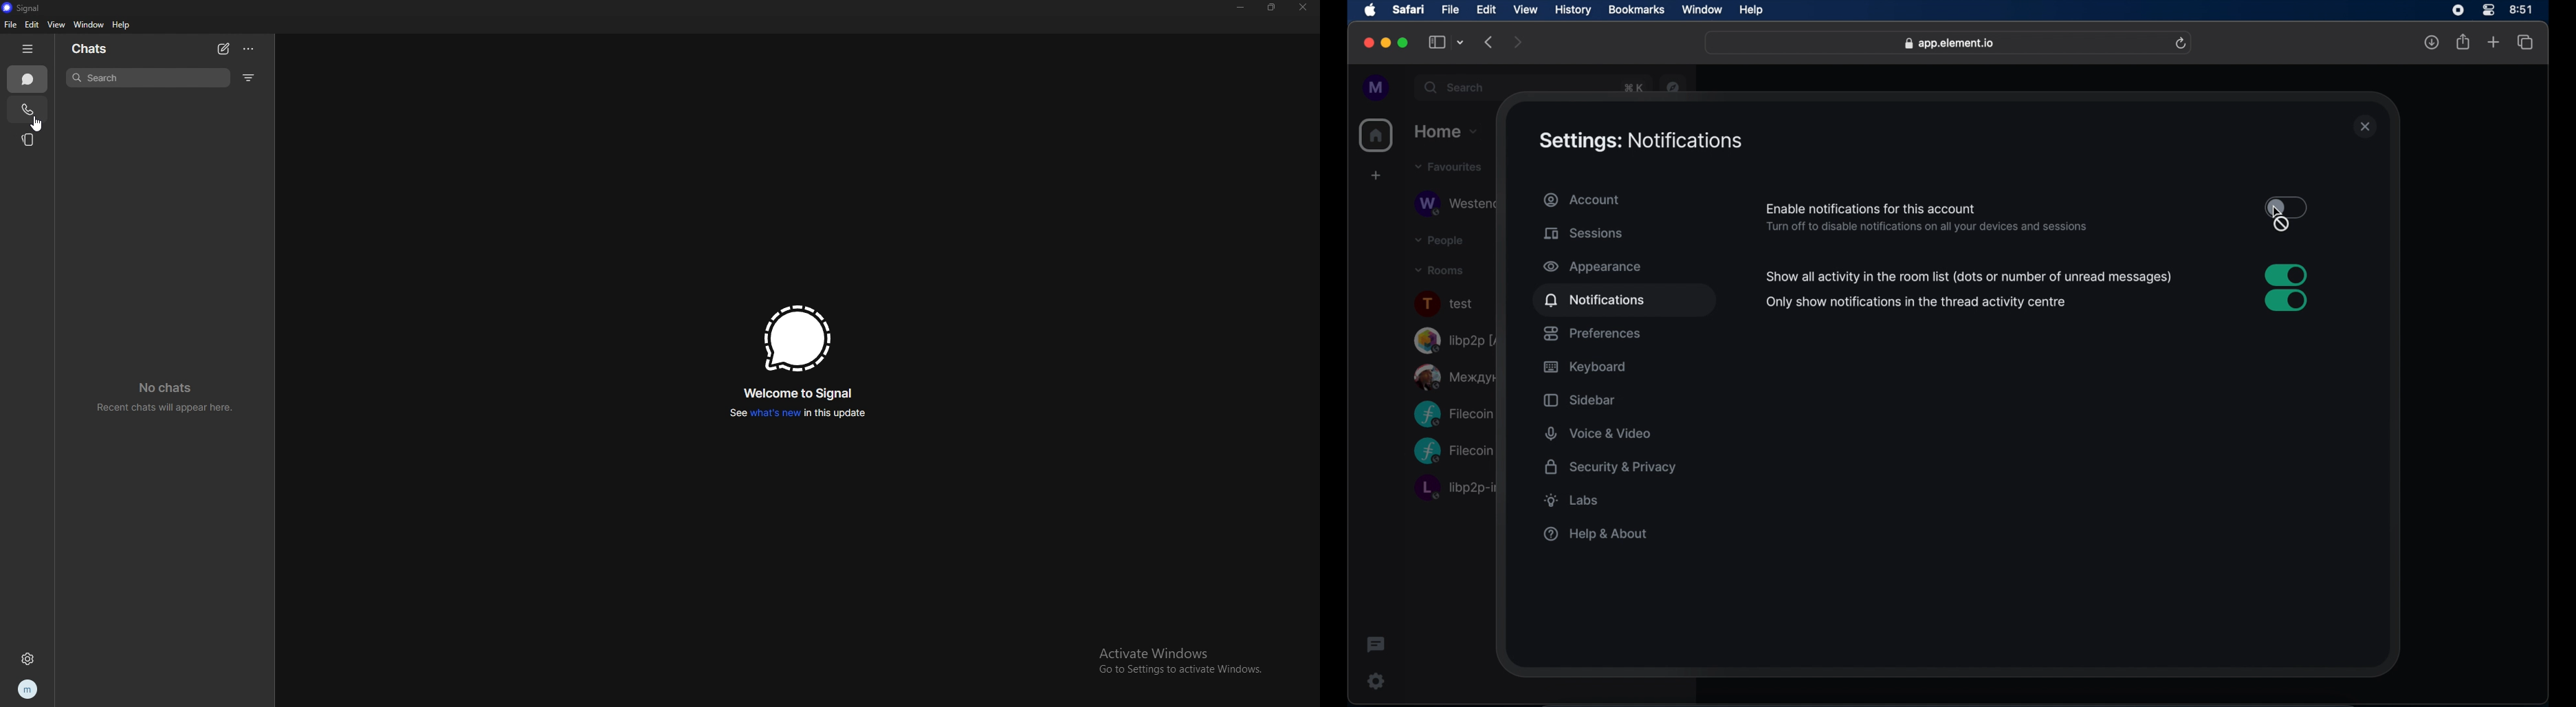 This screenshot has width=2576, height=728. Describe the element at coordinates (1454, 88) in the screenshot. I see `search` at that location.